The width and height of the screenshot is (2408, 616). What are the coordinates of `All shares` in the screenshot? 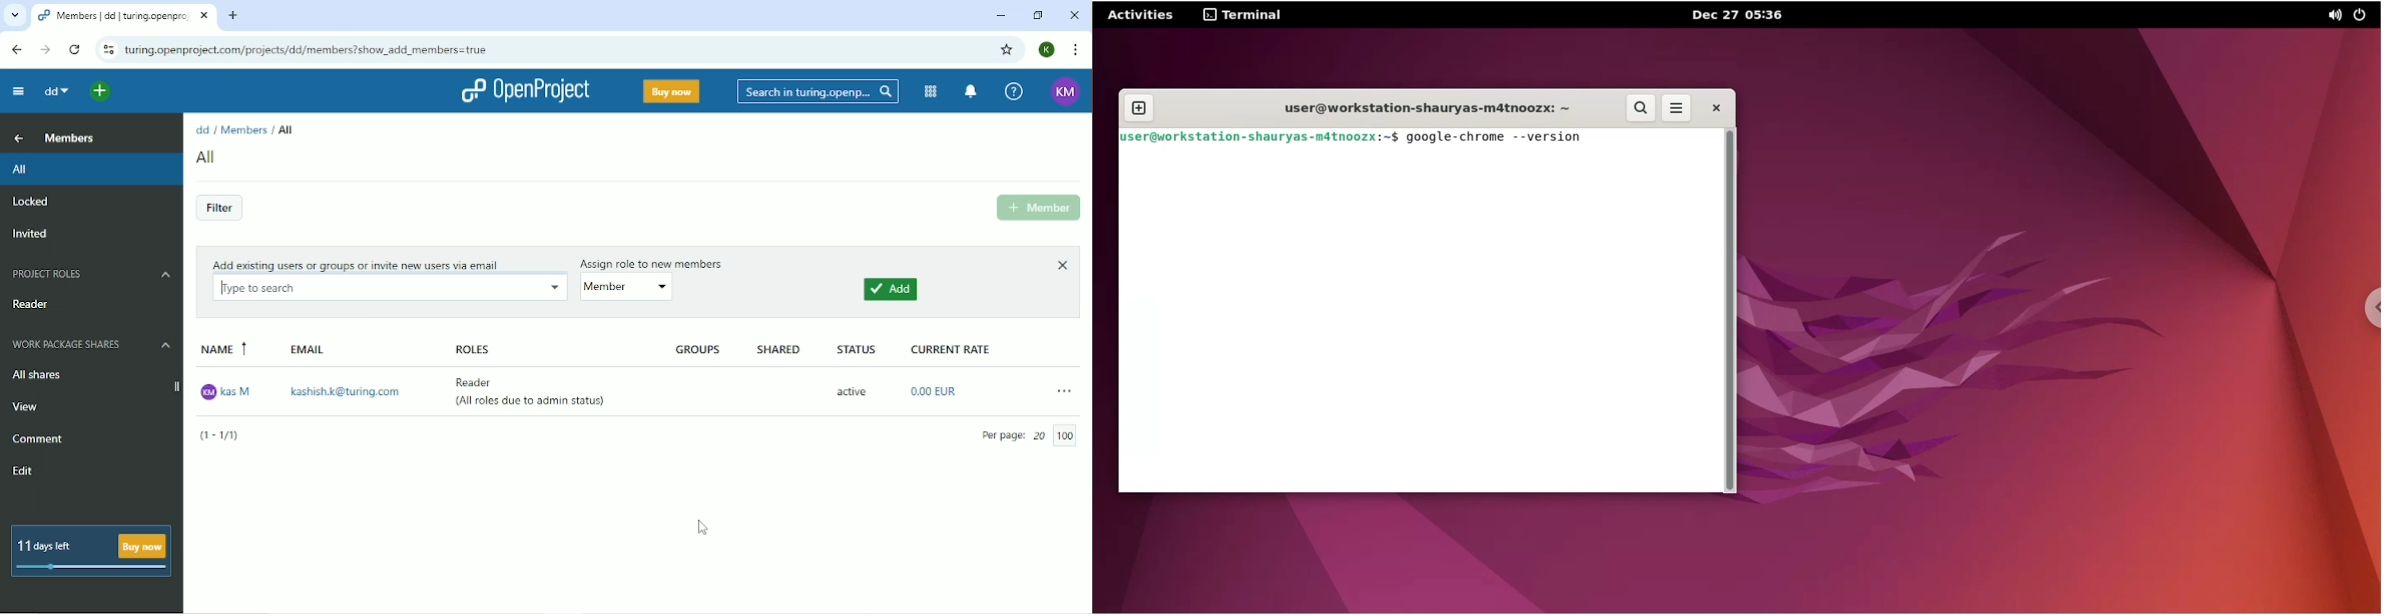 It's located at (36, 376).